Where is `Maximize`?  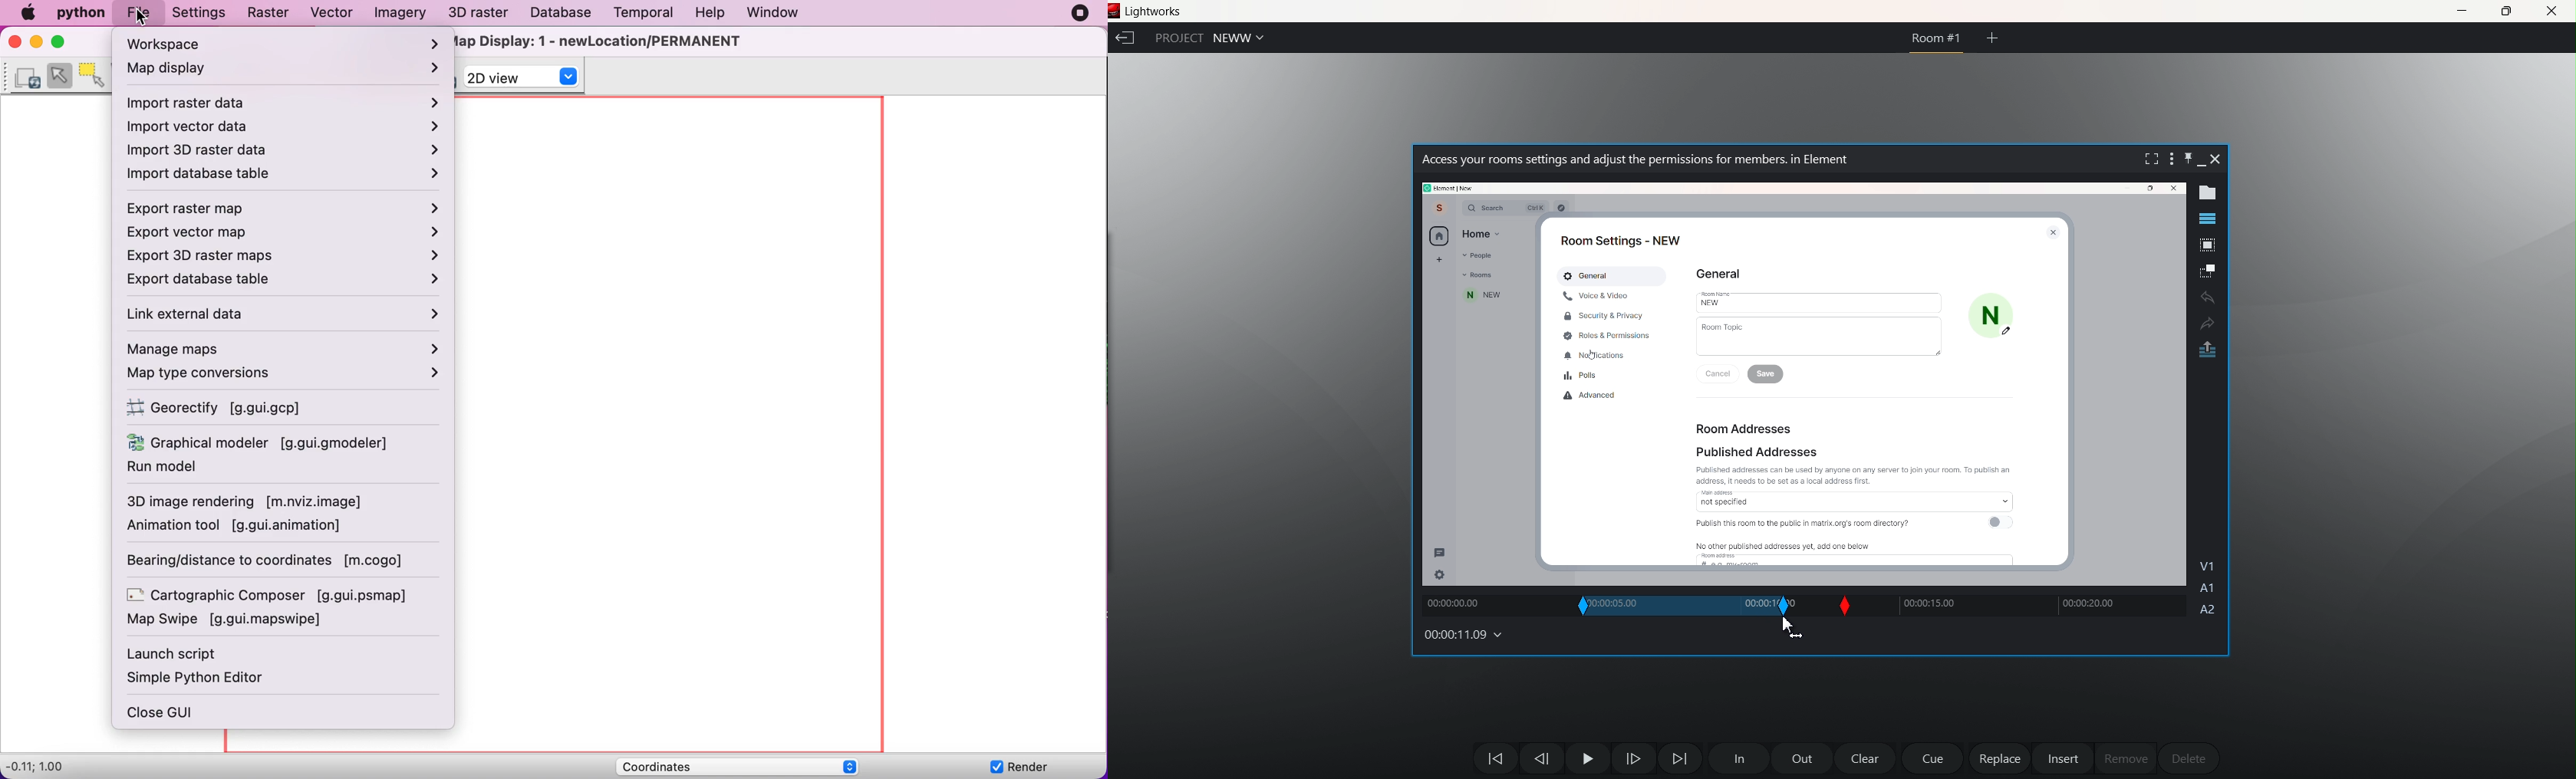 Maximize is located at coordinates (2147, 189).